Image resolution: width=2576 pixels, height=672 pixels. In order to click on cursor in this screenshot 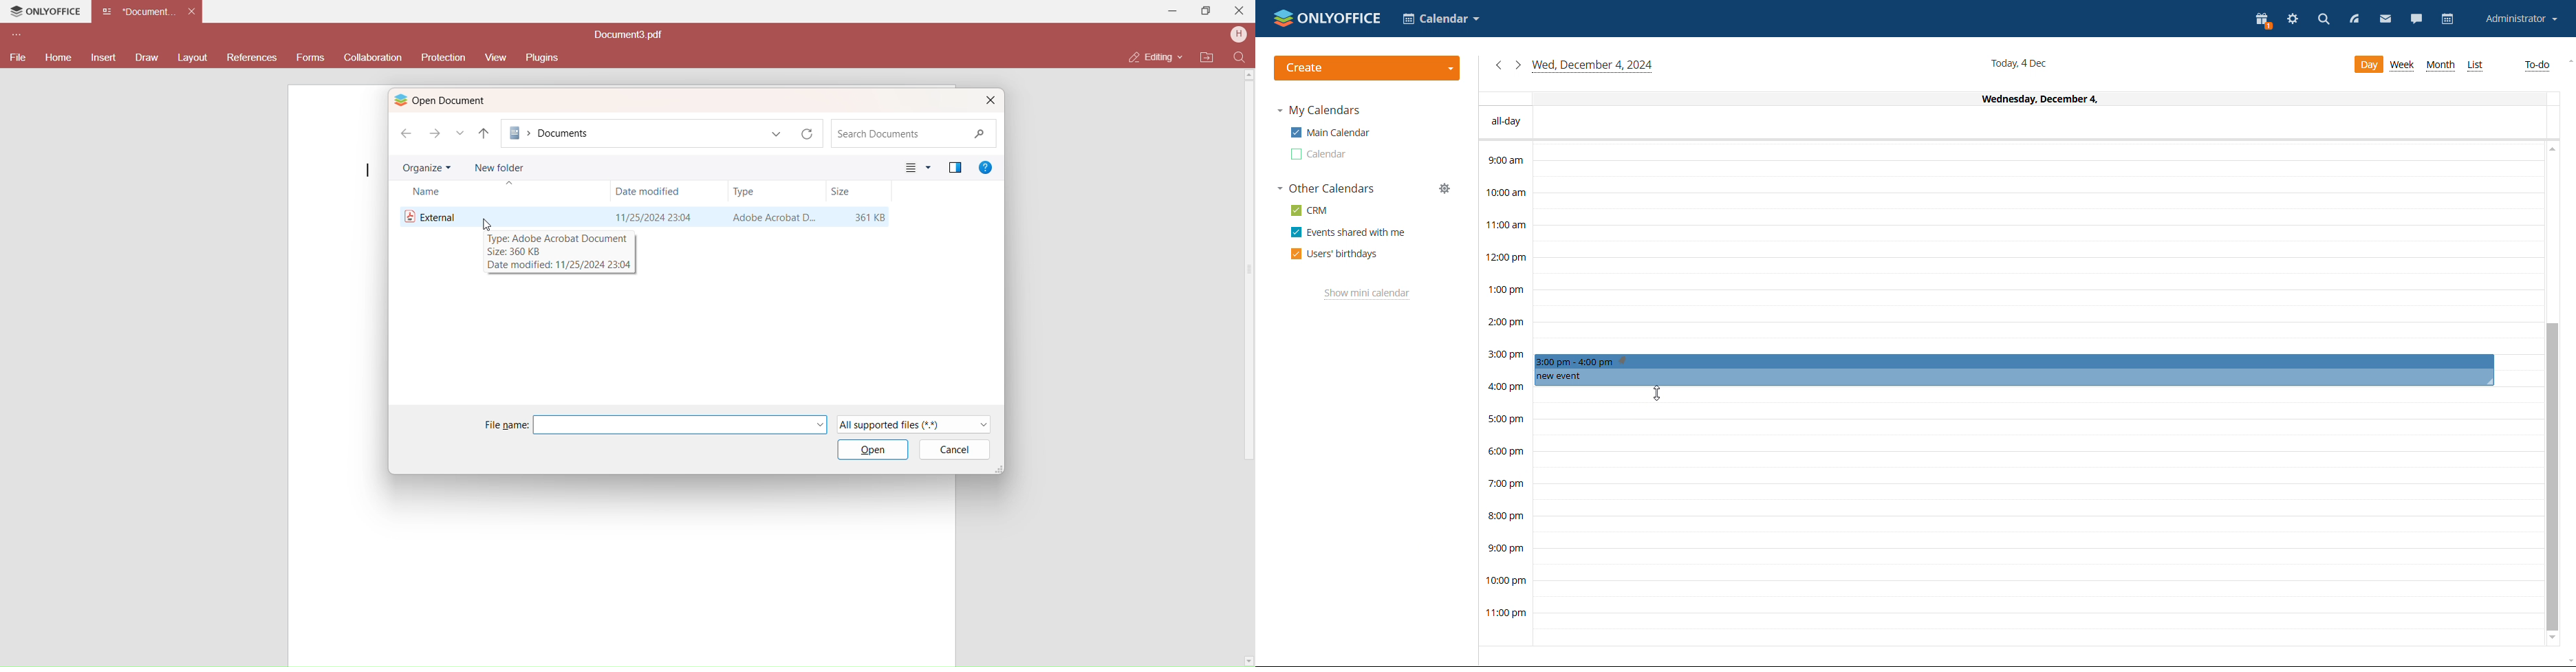, I will do `click(1657, 395)`.